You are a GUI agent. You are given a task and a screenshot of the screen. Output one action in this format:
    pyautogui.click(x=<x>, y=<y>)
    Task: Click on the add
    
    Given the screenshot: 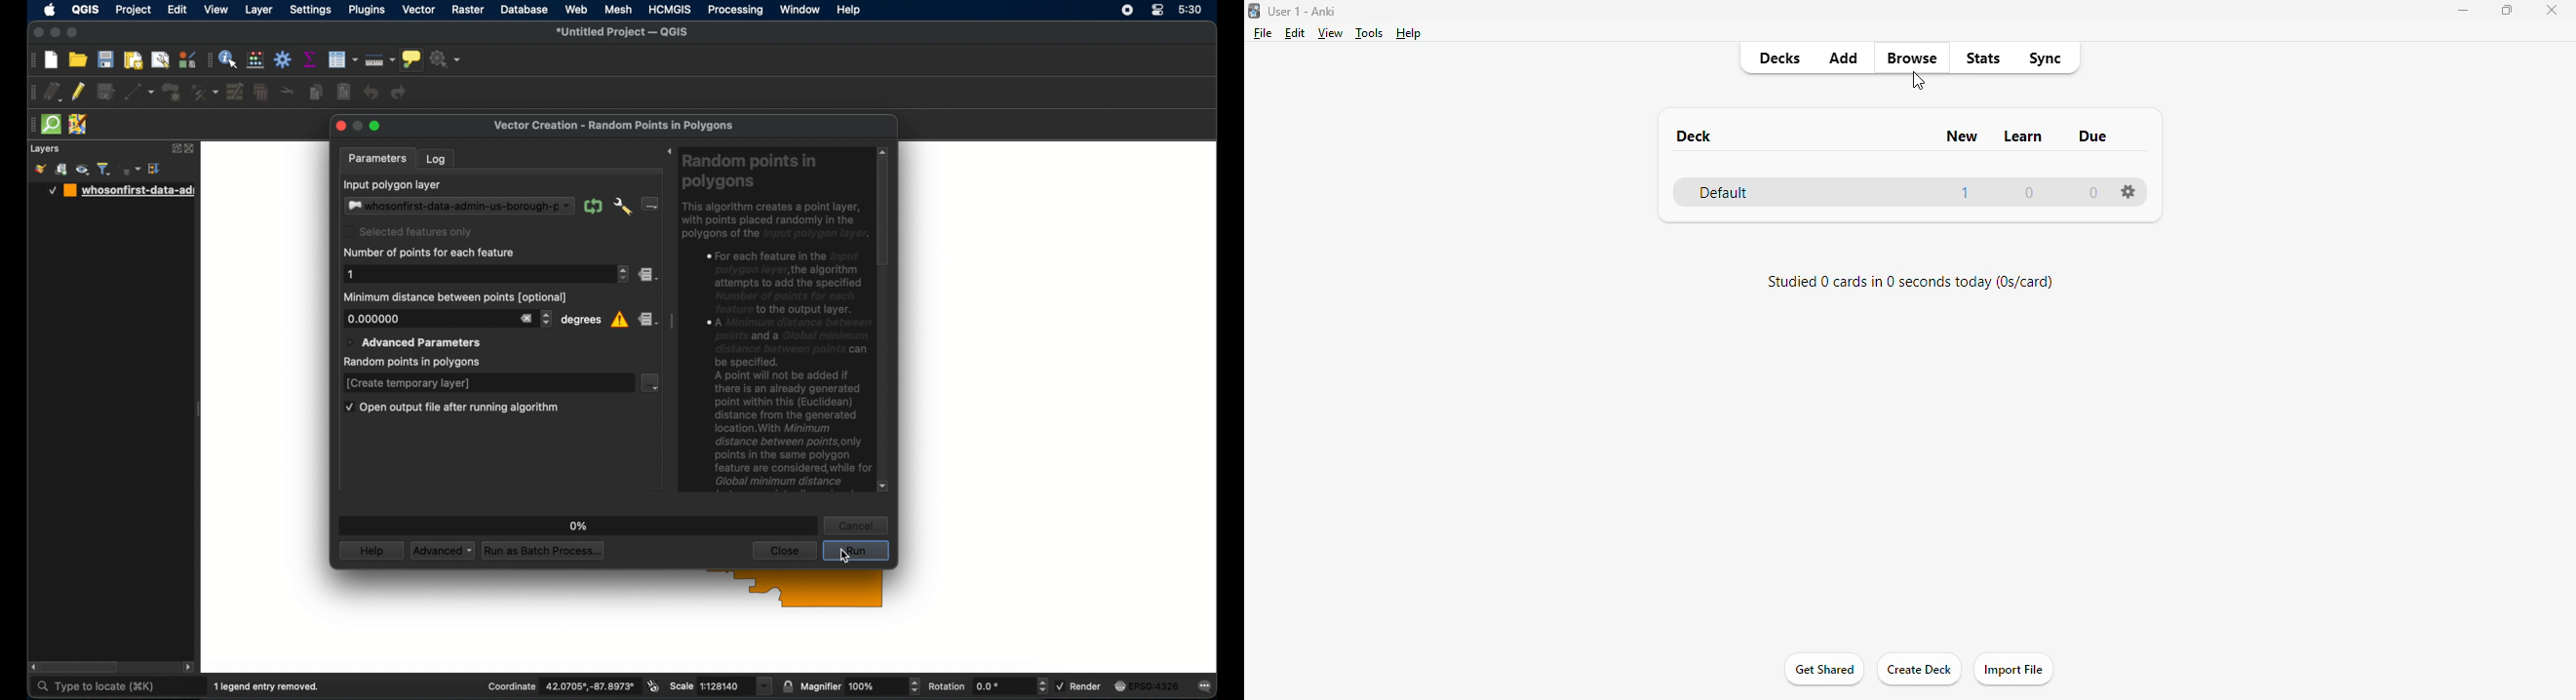 What is the action you would take?
    pyautogui.click(x=1844, y=57)
    